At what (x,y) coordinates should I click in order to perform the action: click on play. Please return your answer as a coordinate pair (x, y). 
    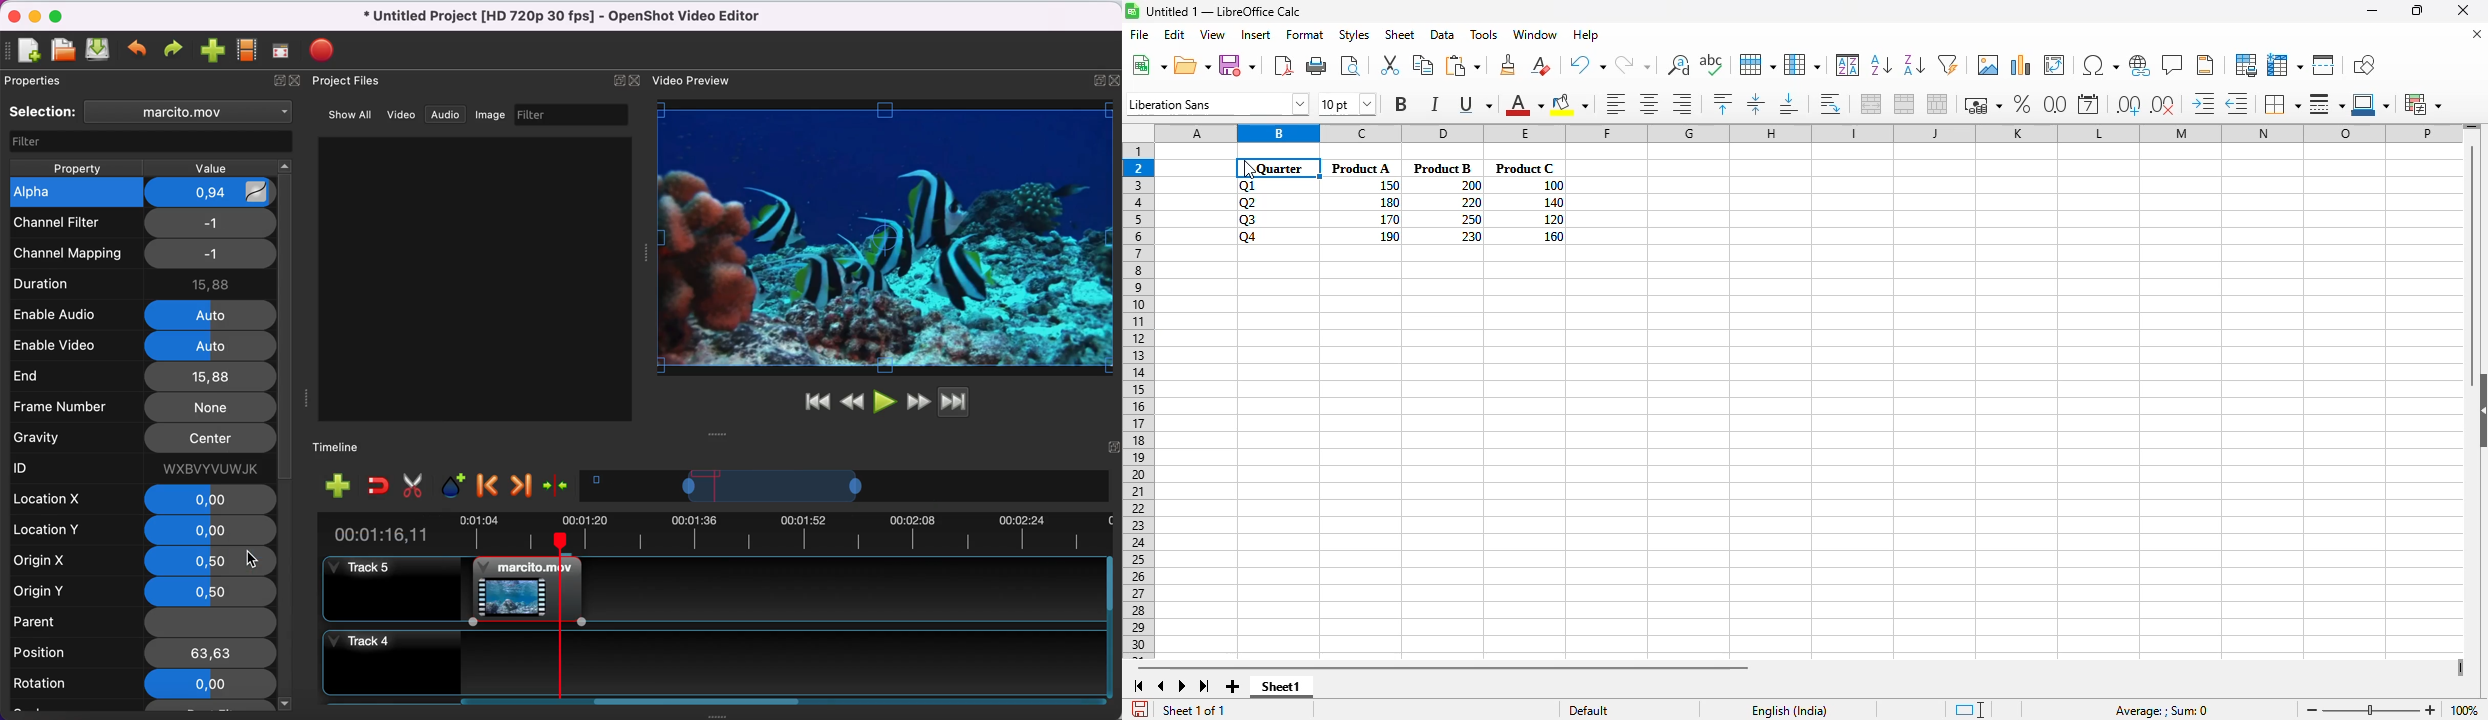
    Looking at the image, I should click on (885, 400).